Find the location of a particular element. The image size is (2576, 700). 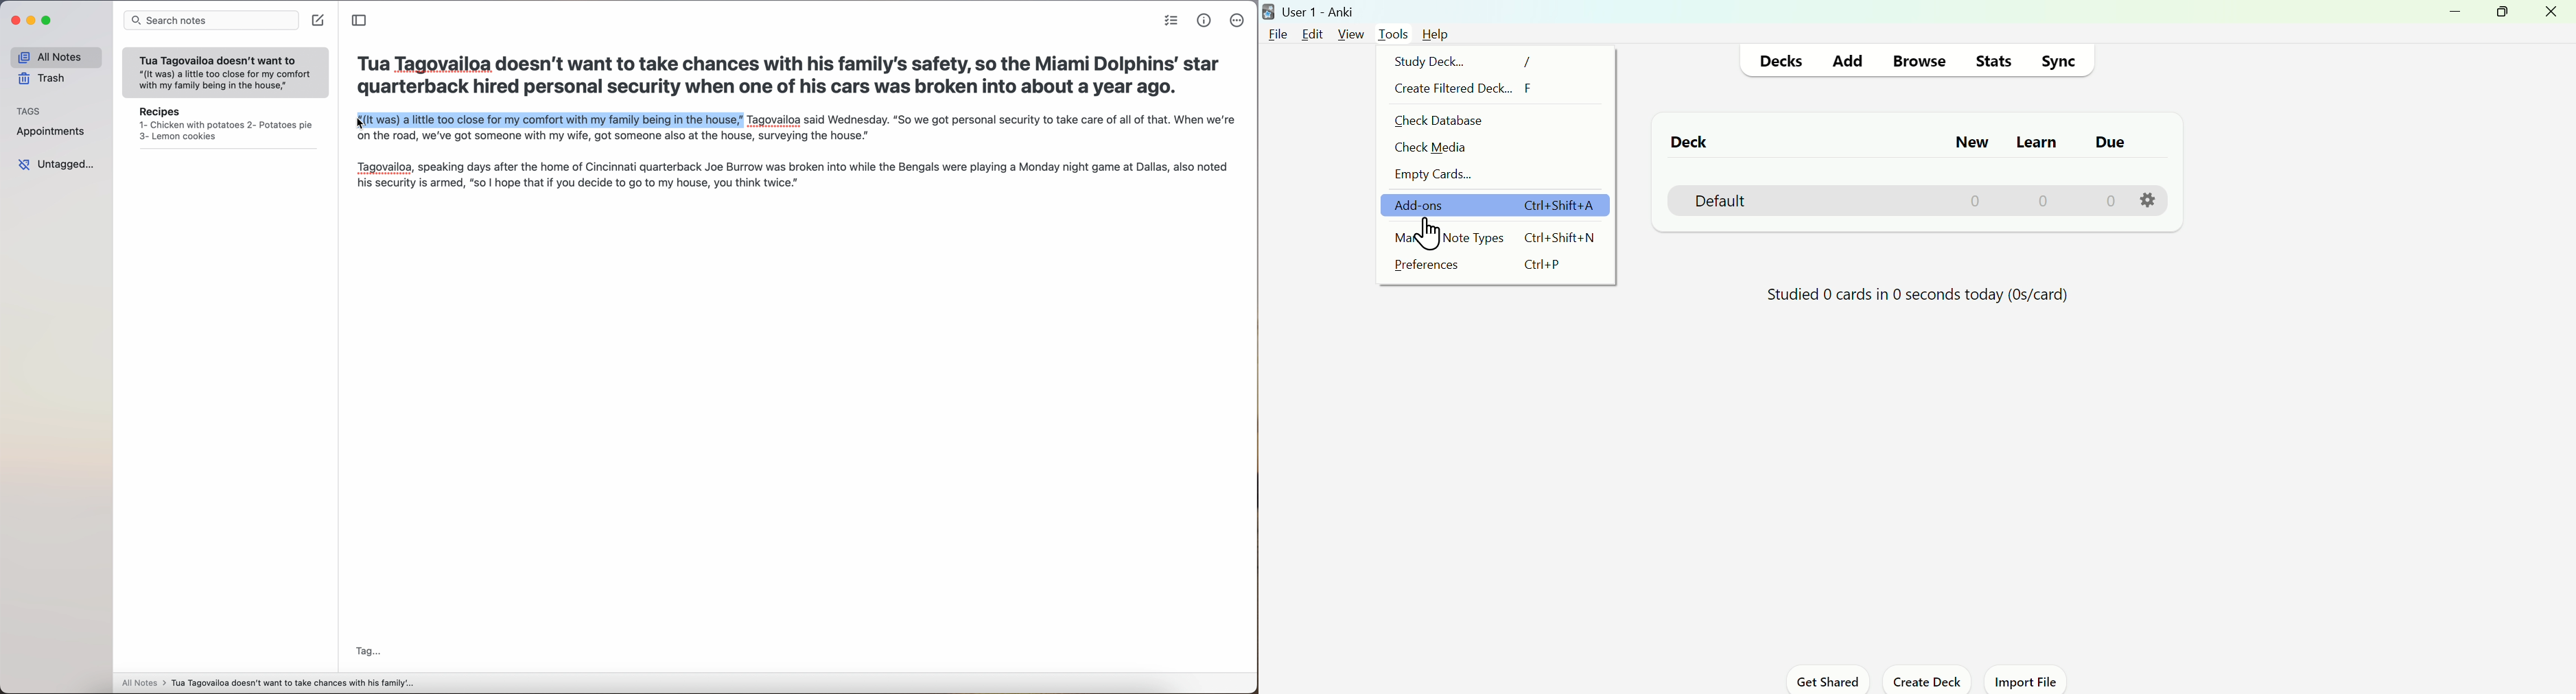

Edit is located at coordinates (1310, 36).